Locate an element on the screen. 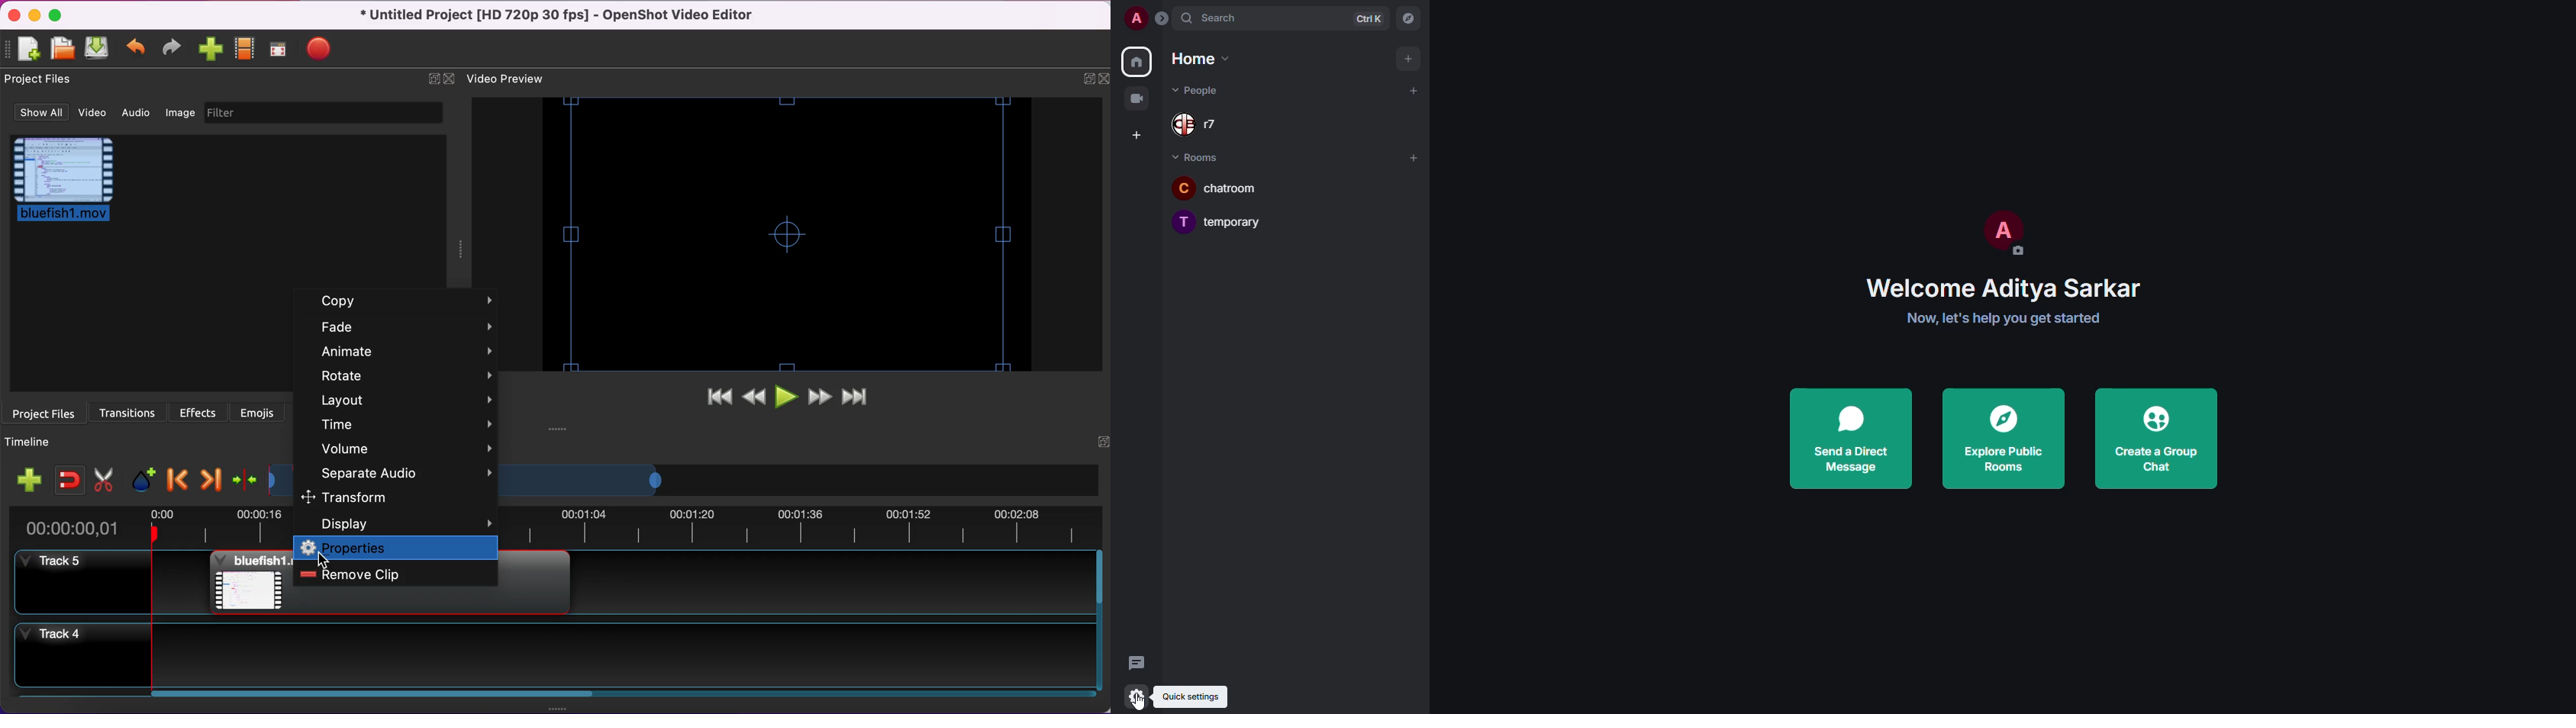  filter is located at coordinates (333, 112).